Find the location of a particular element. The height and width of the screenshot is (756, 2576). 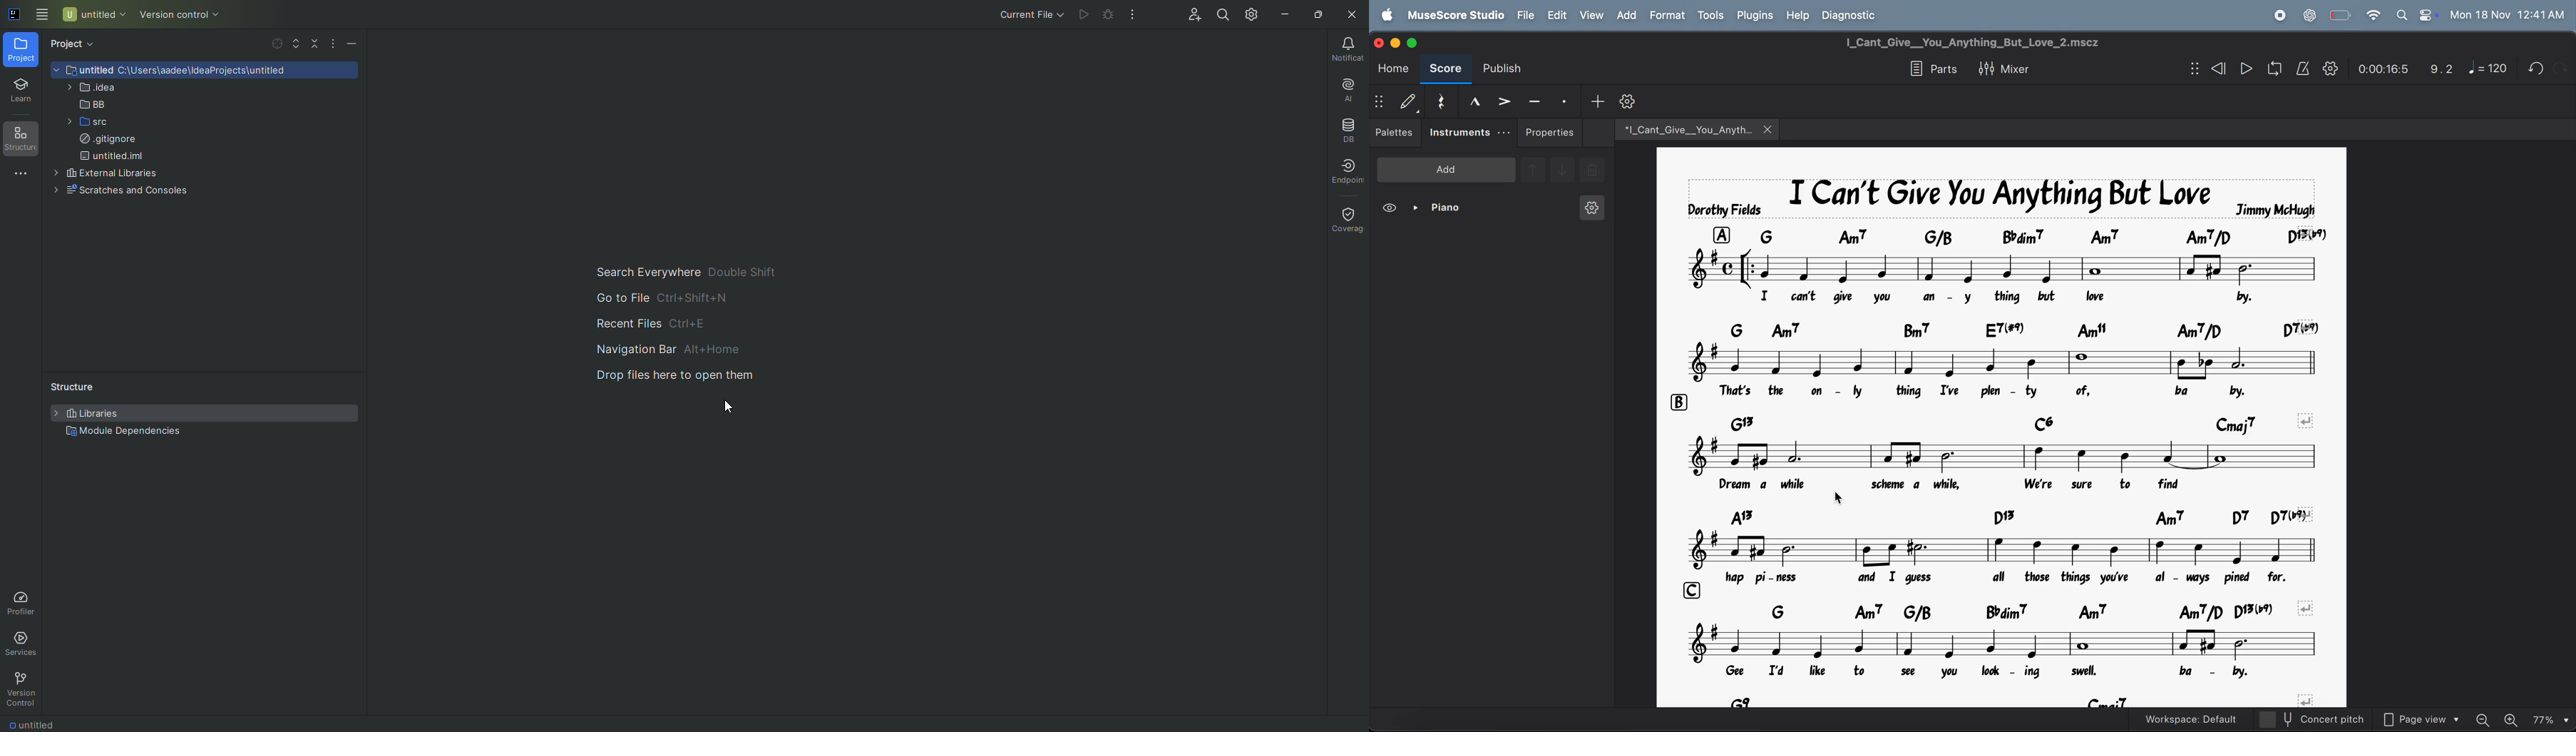

notes is located at coordinates (2000, 644).